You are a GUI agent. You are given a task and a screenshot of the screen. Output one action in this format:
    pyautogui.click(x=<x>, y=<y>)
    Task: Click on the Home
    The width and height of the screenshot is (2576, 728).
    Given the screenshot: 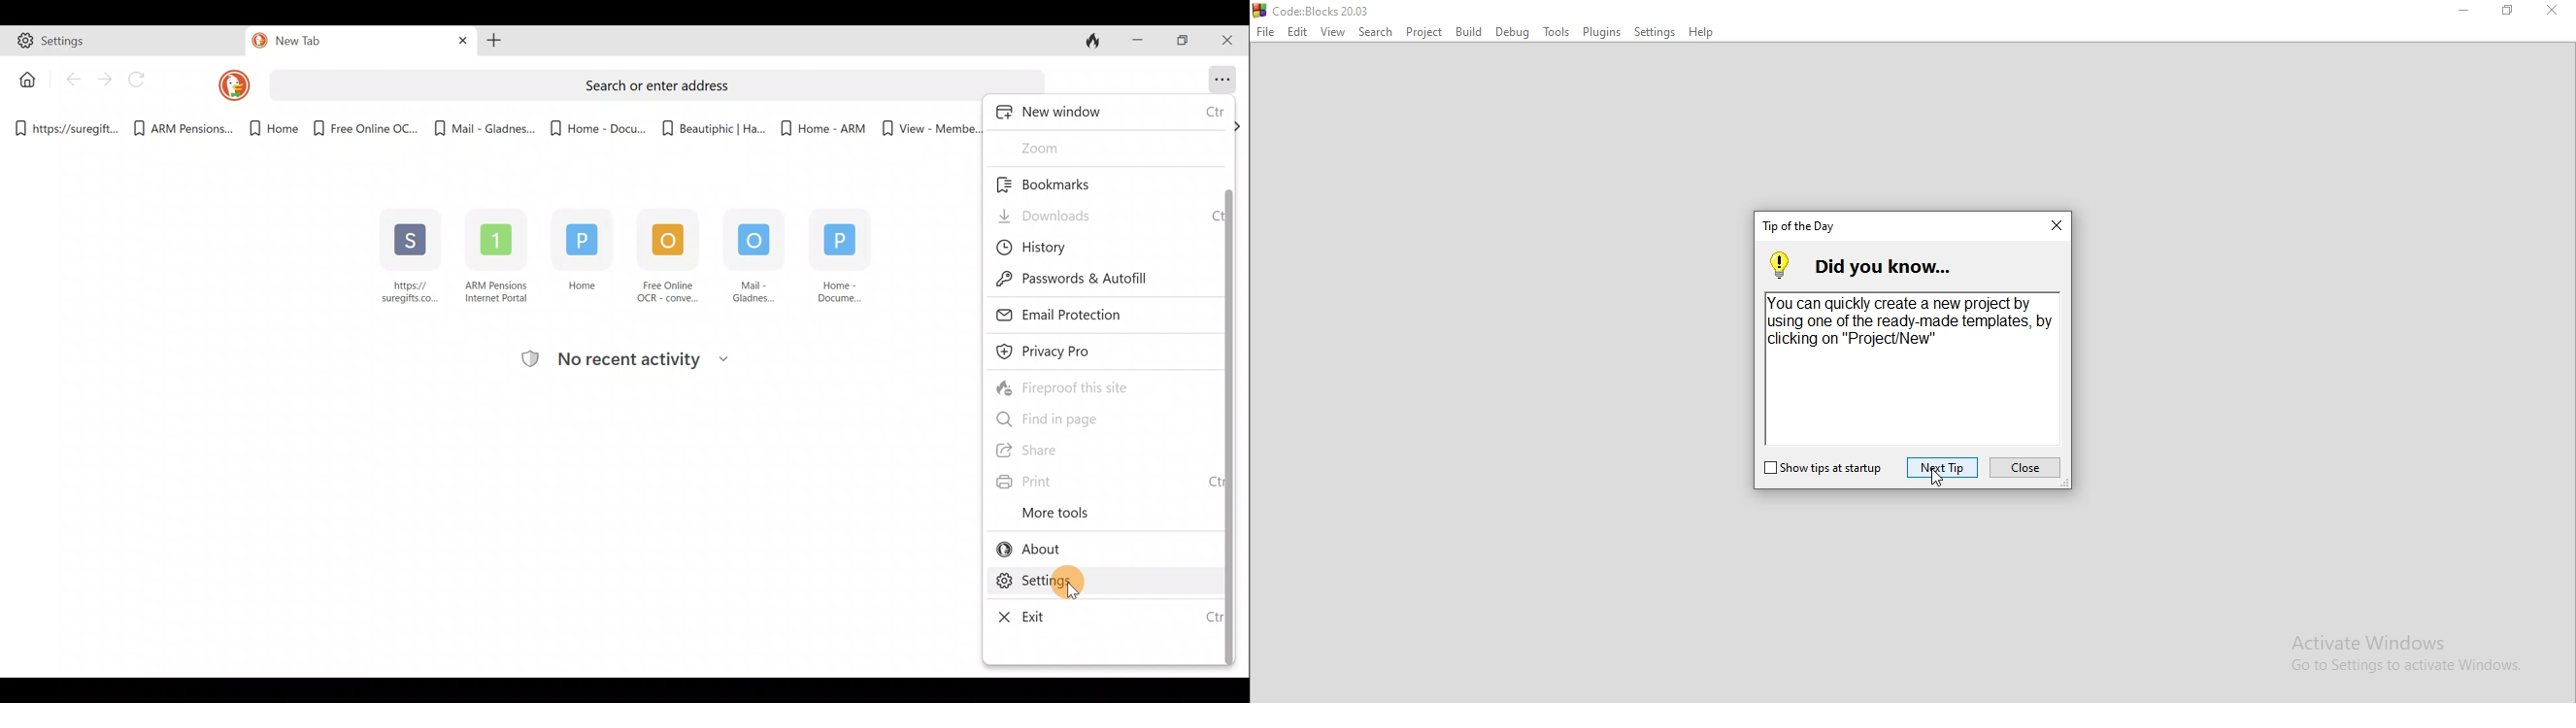 What is the action you would take?
    pyautogui.click(x=581, y=252)
    